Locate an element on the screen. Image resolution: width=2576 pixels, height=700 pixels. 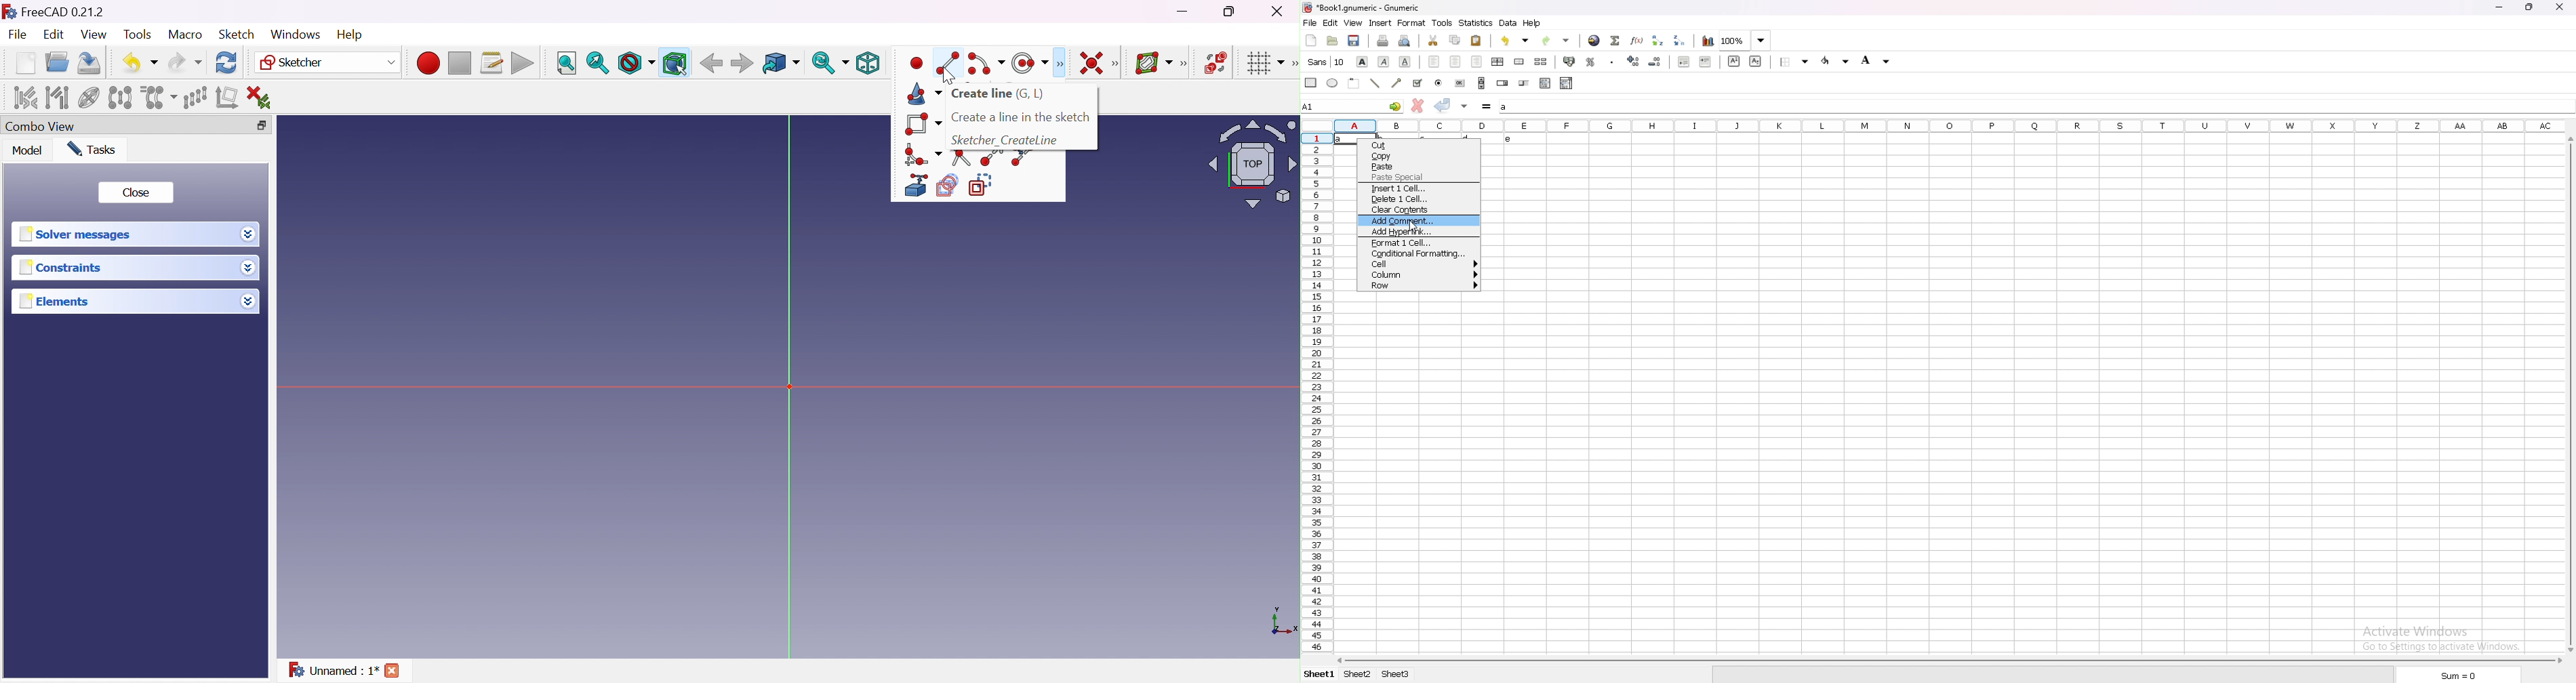
data is located at coordinates (1510, 23).